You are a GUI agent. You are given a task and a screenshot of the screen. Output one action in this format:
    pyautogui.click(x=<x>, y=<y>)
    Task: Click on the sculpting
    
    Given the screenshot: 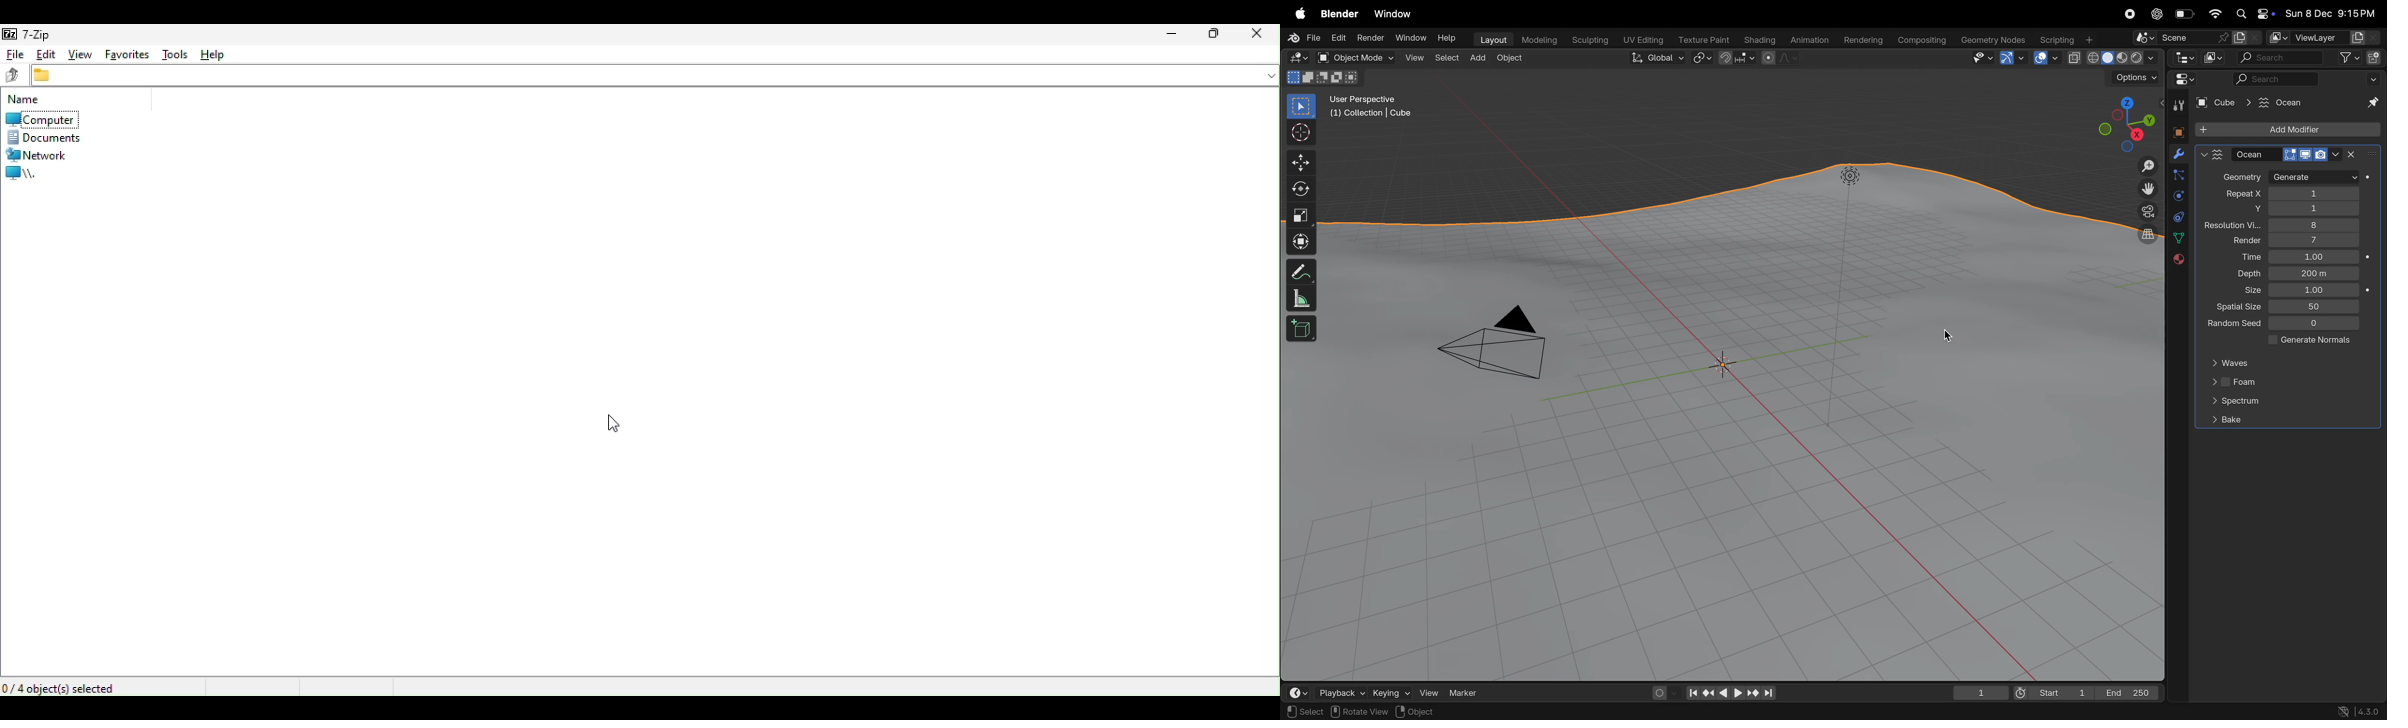 What is the action you would take?
    pyautogui.click(x=1590, y=39)
    